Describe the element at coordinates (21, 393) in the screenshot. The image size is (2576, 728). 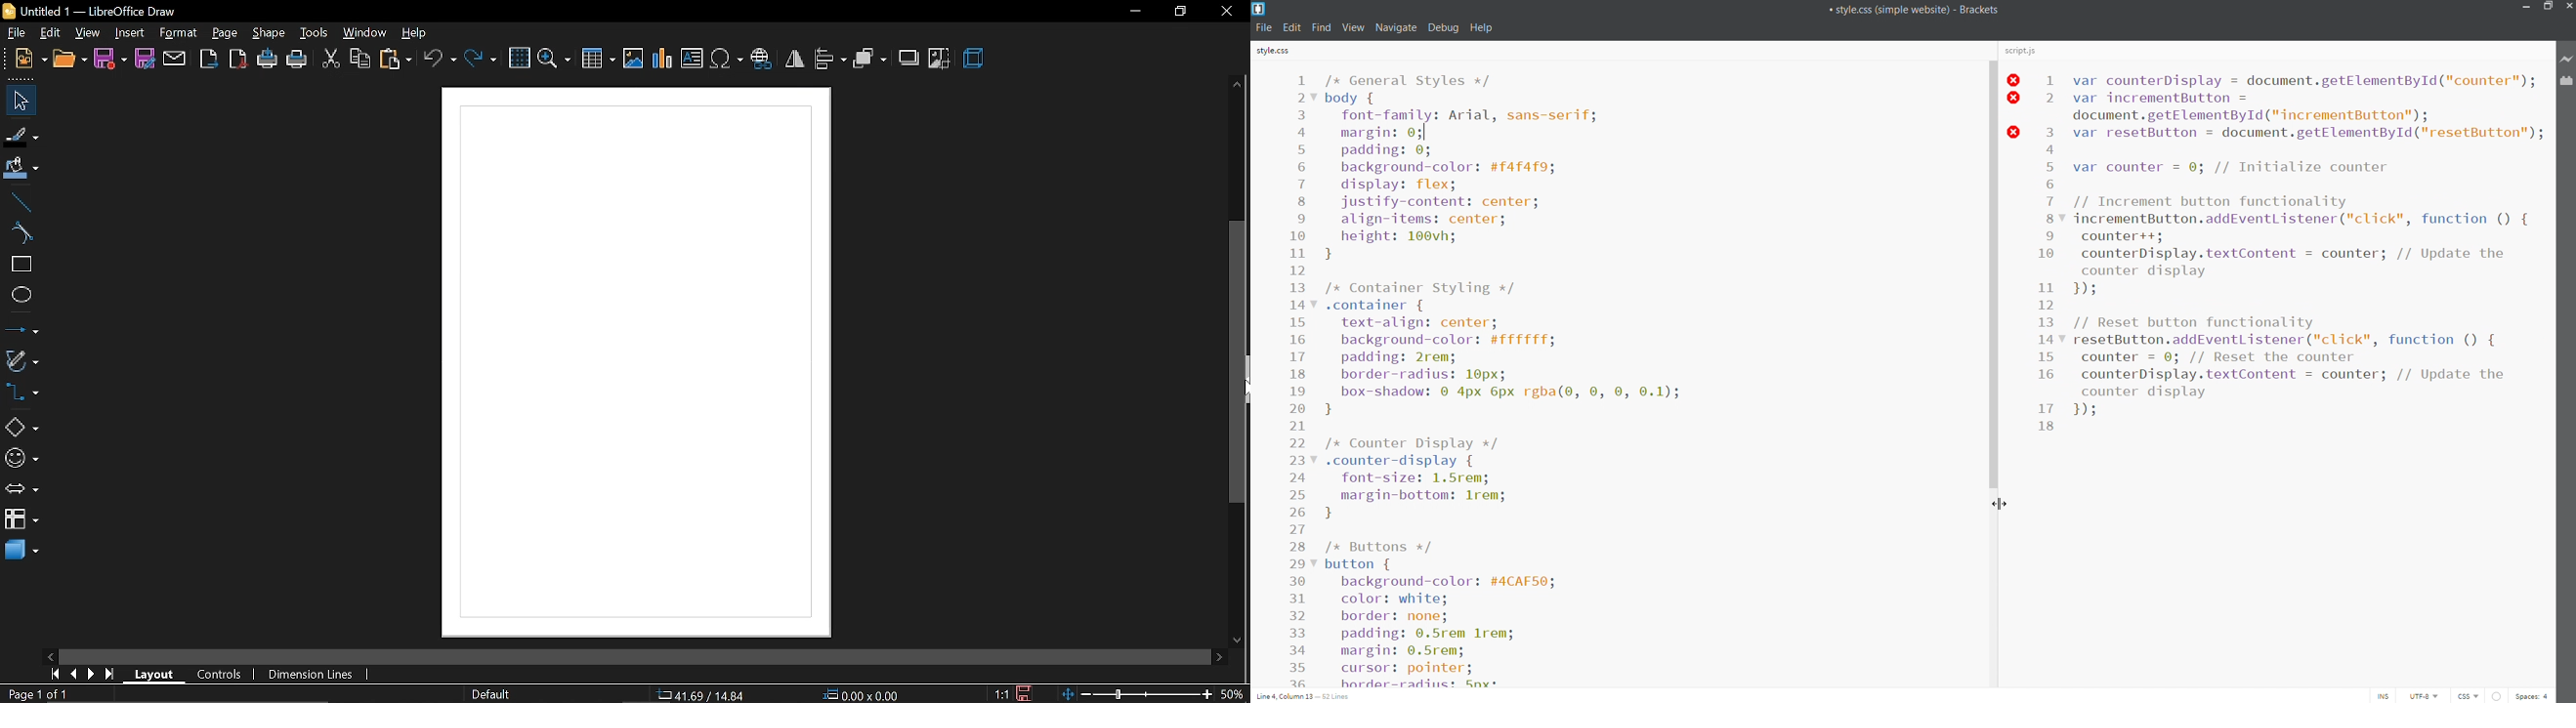
I see `connectors` at that location.